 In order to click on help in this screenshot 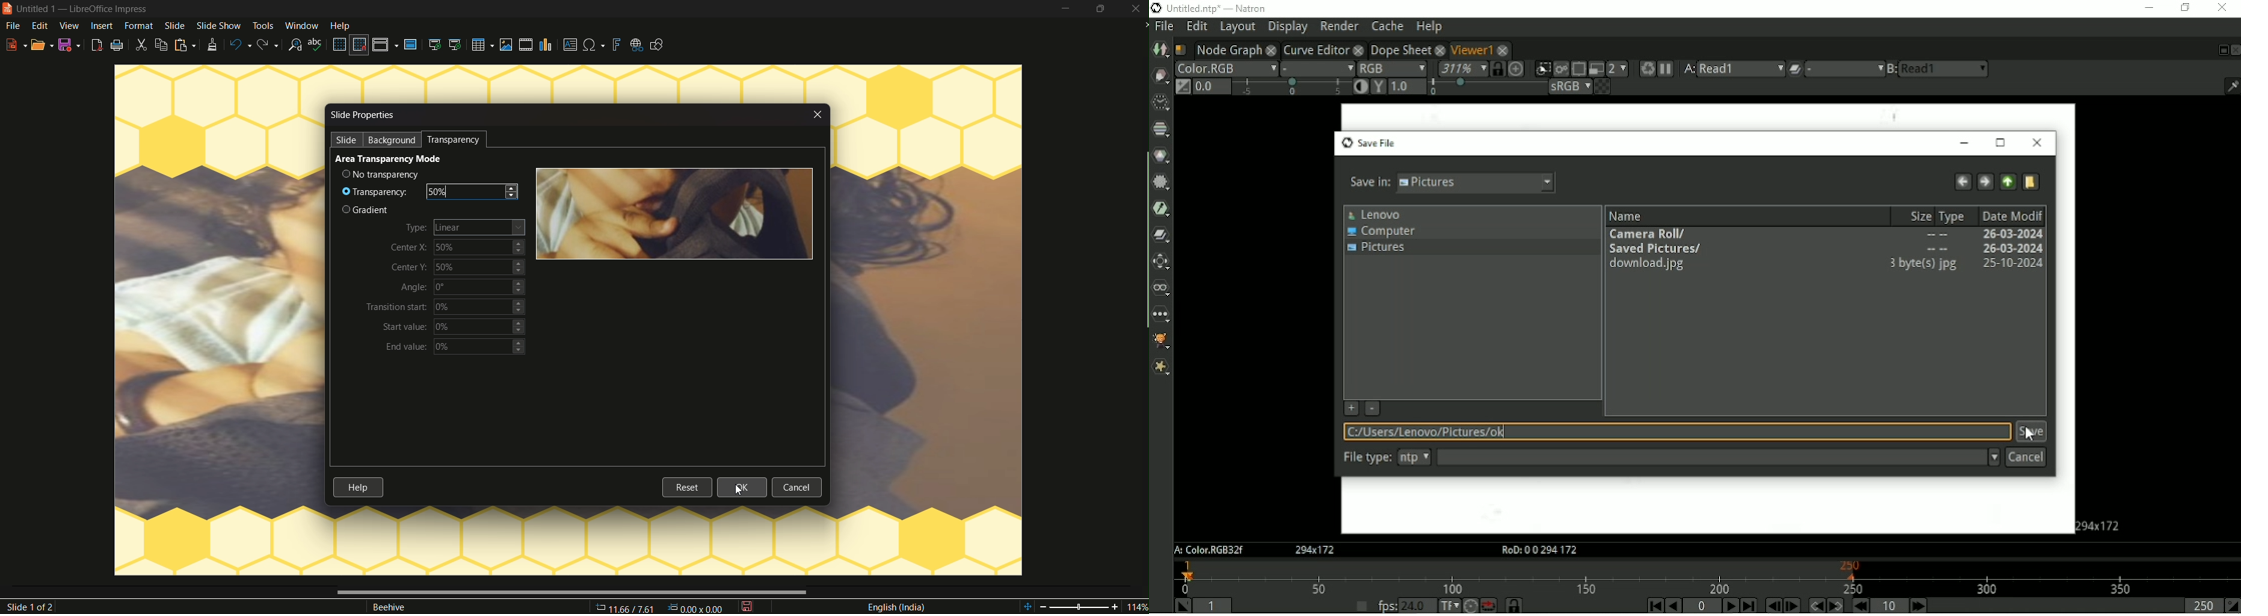, I will do `click(344, 25)`.